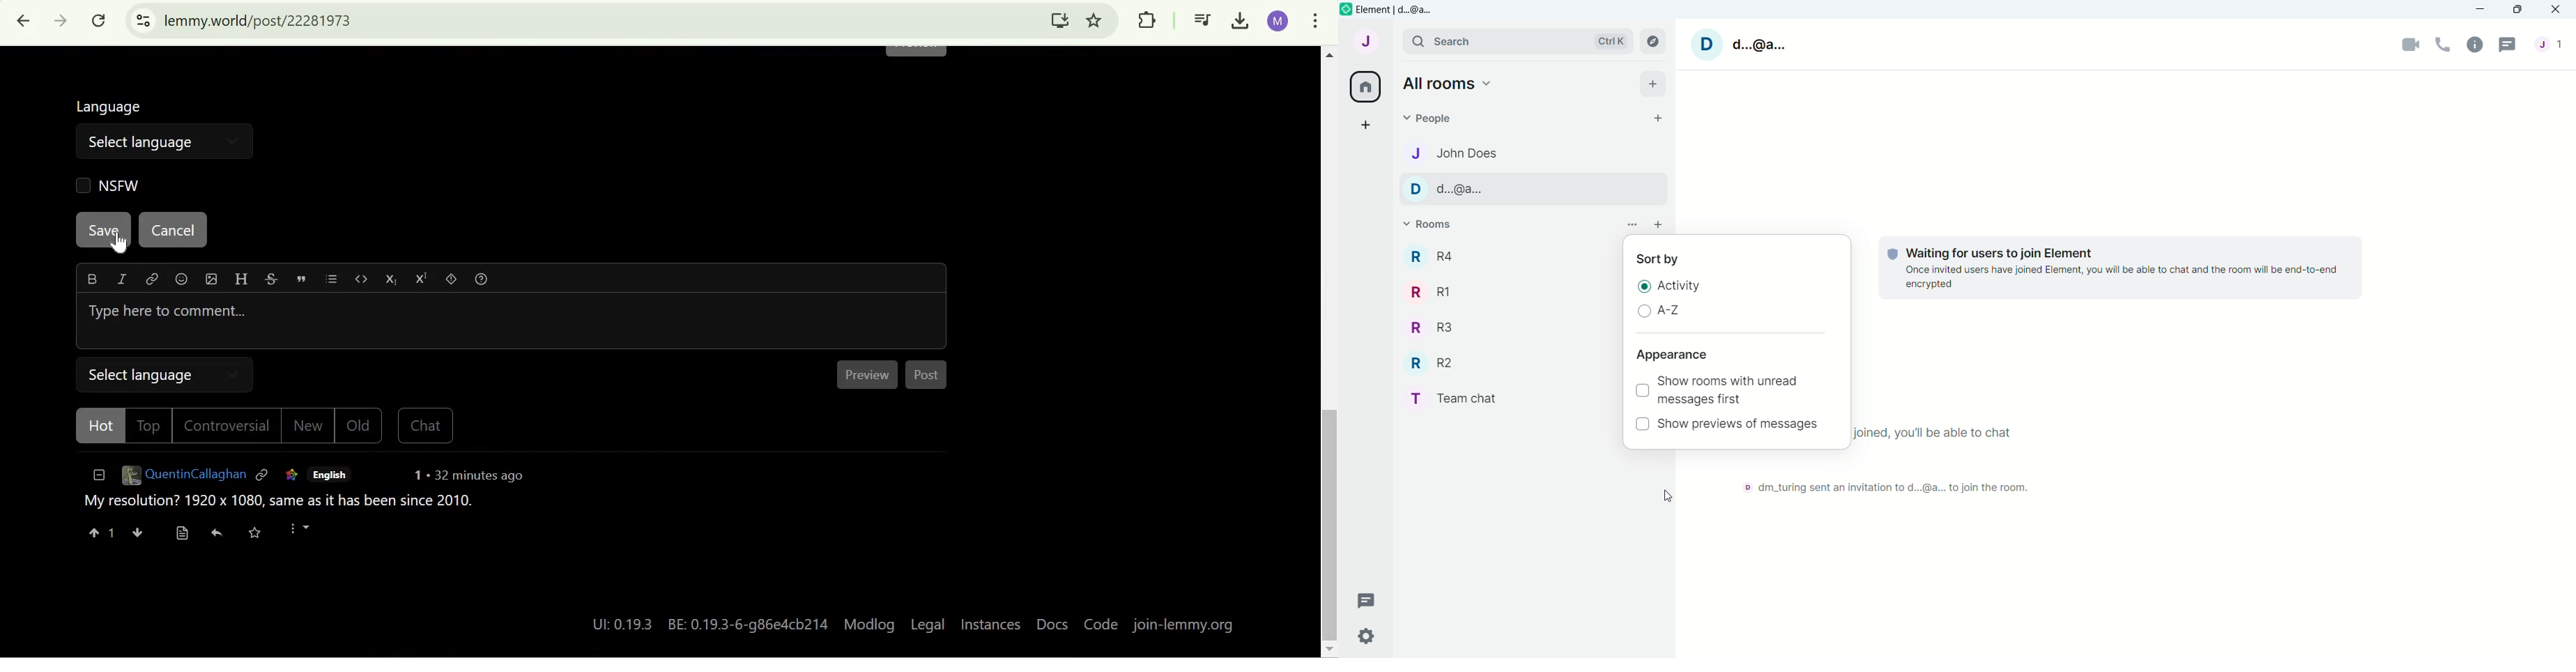 This screenshot has width=2576, height=672. What do you see at coordinates (2554, 44) in the screenshot?
I see `People` at bounding box center [2554, 44].